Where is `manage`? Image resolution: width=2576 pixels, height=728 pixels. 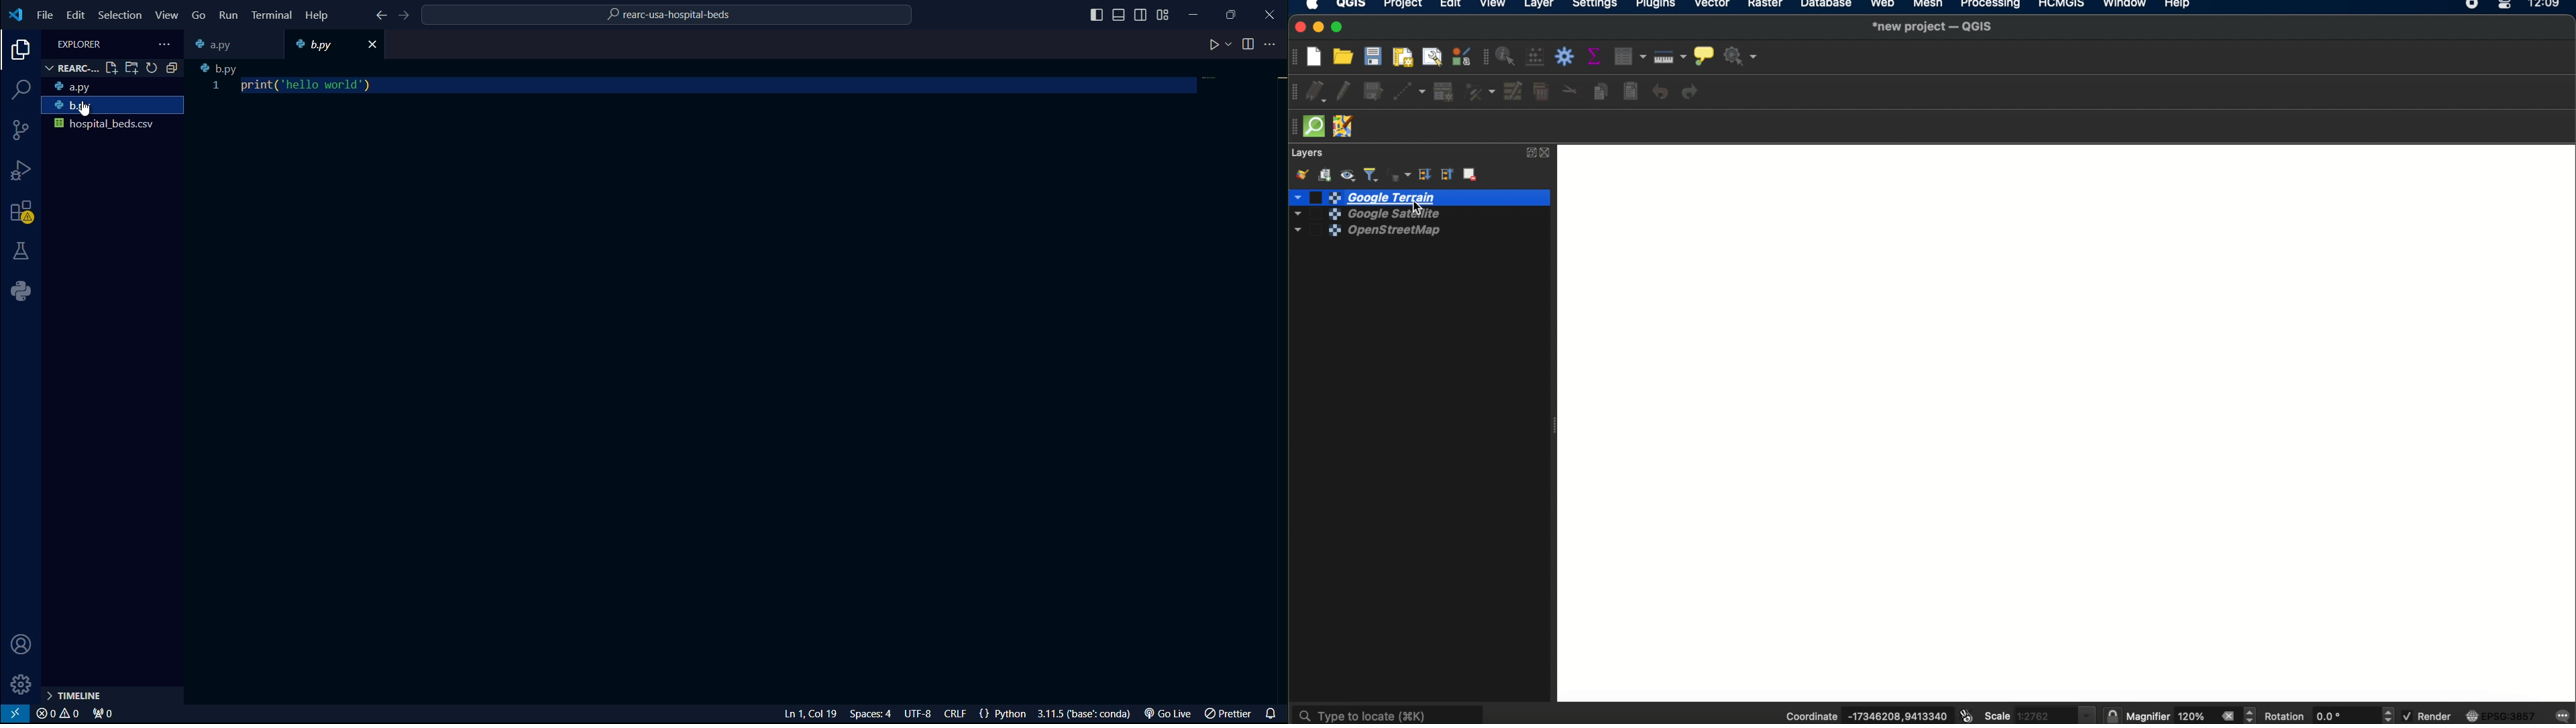
manage is located at coordinates (19, 684).